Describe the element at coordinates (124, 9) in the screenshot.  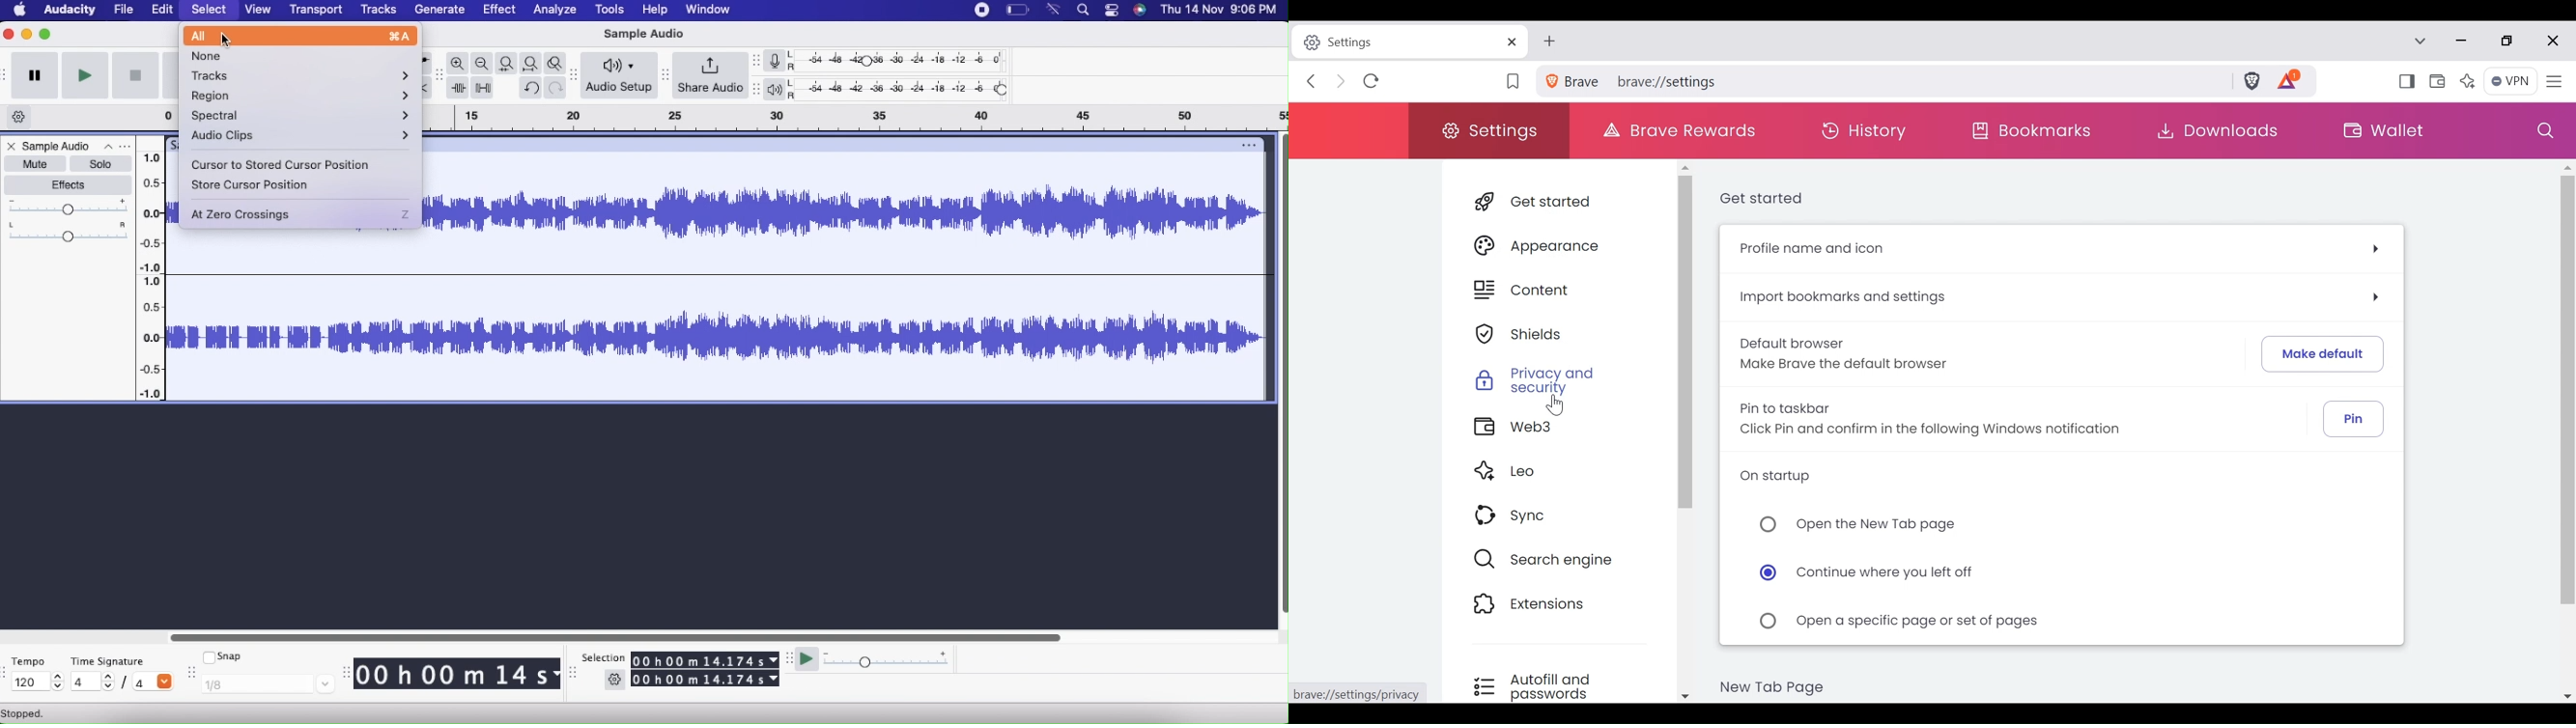
I see `File` at that location.